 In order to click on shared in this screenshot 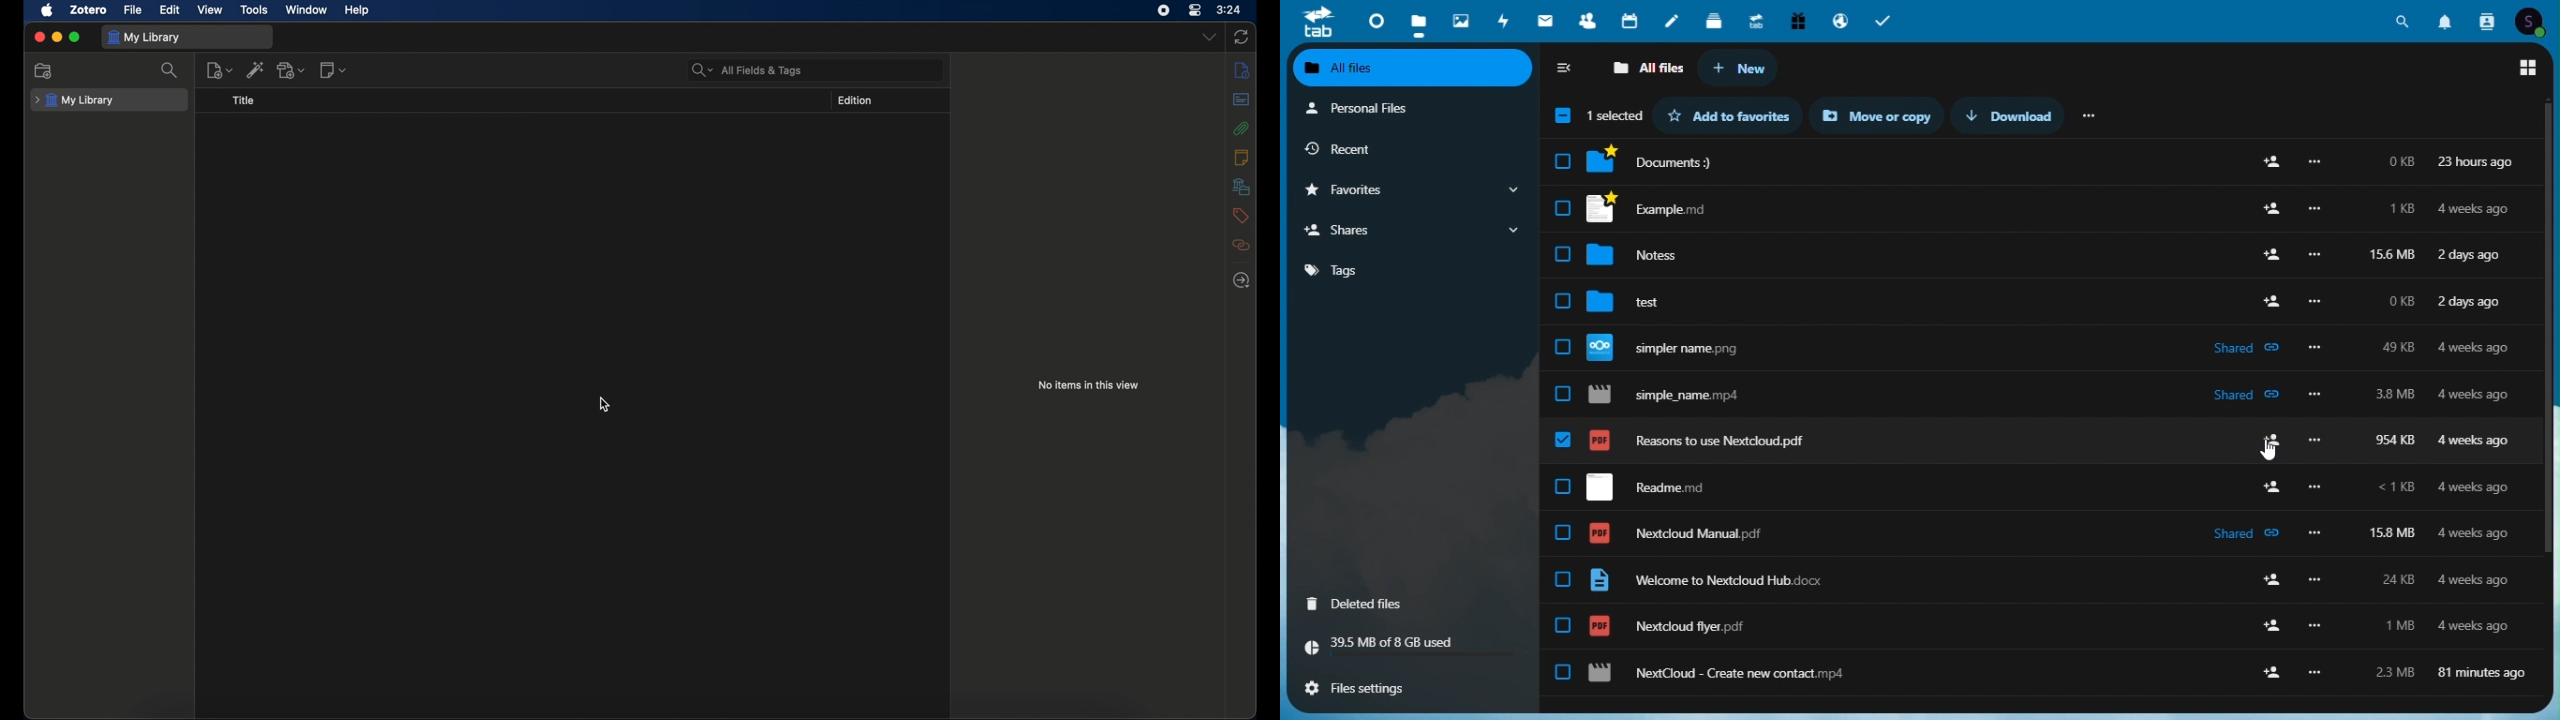, I will do `click(2250, 396)`.